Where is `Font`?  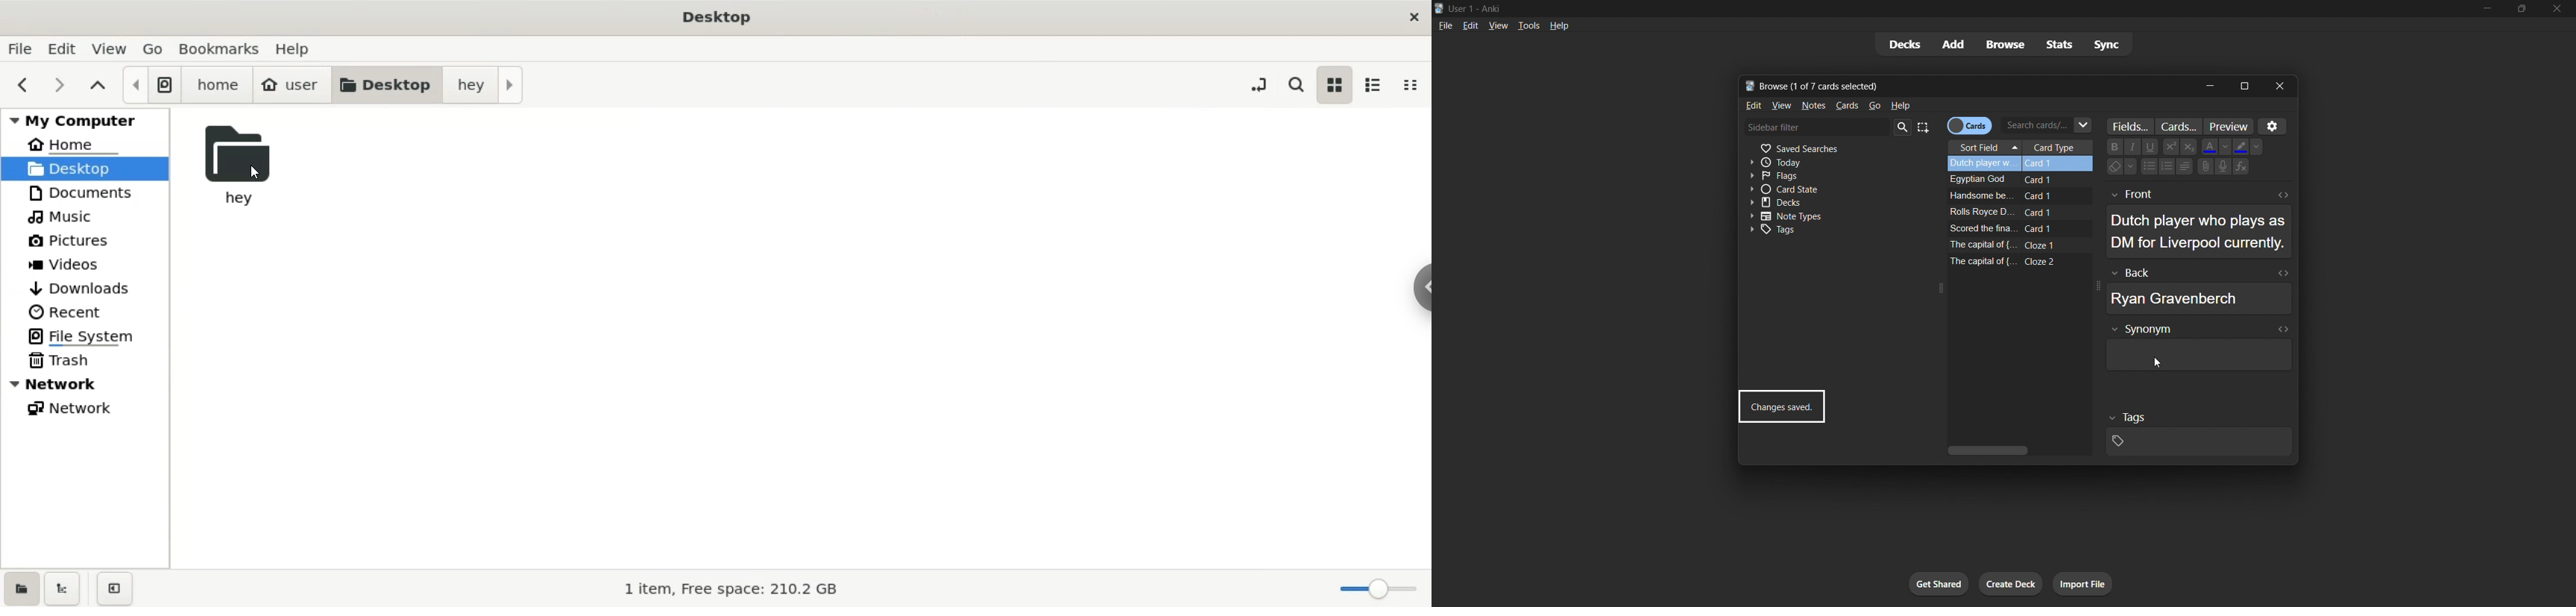
Font is located at coordinates (2134, 146).